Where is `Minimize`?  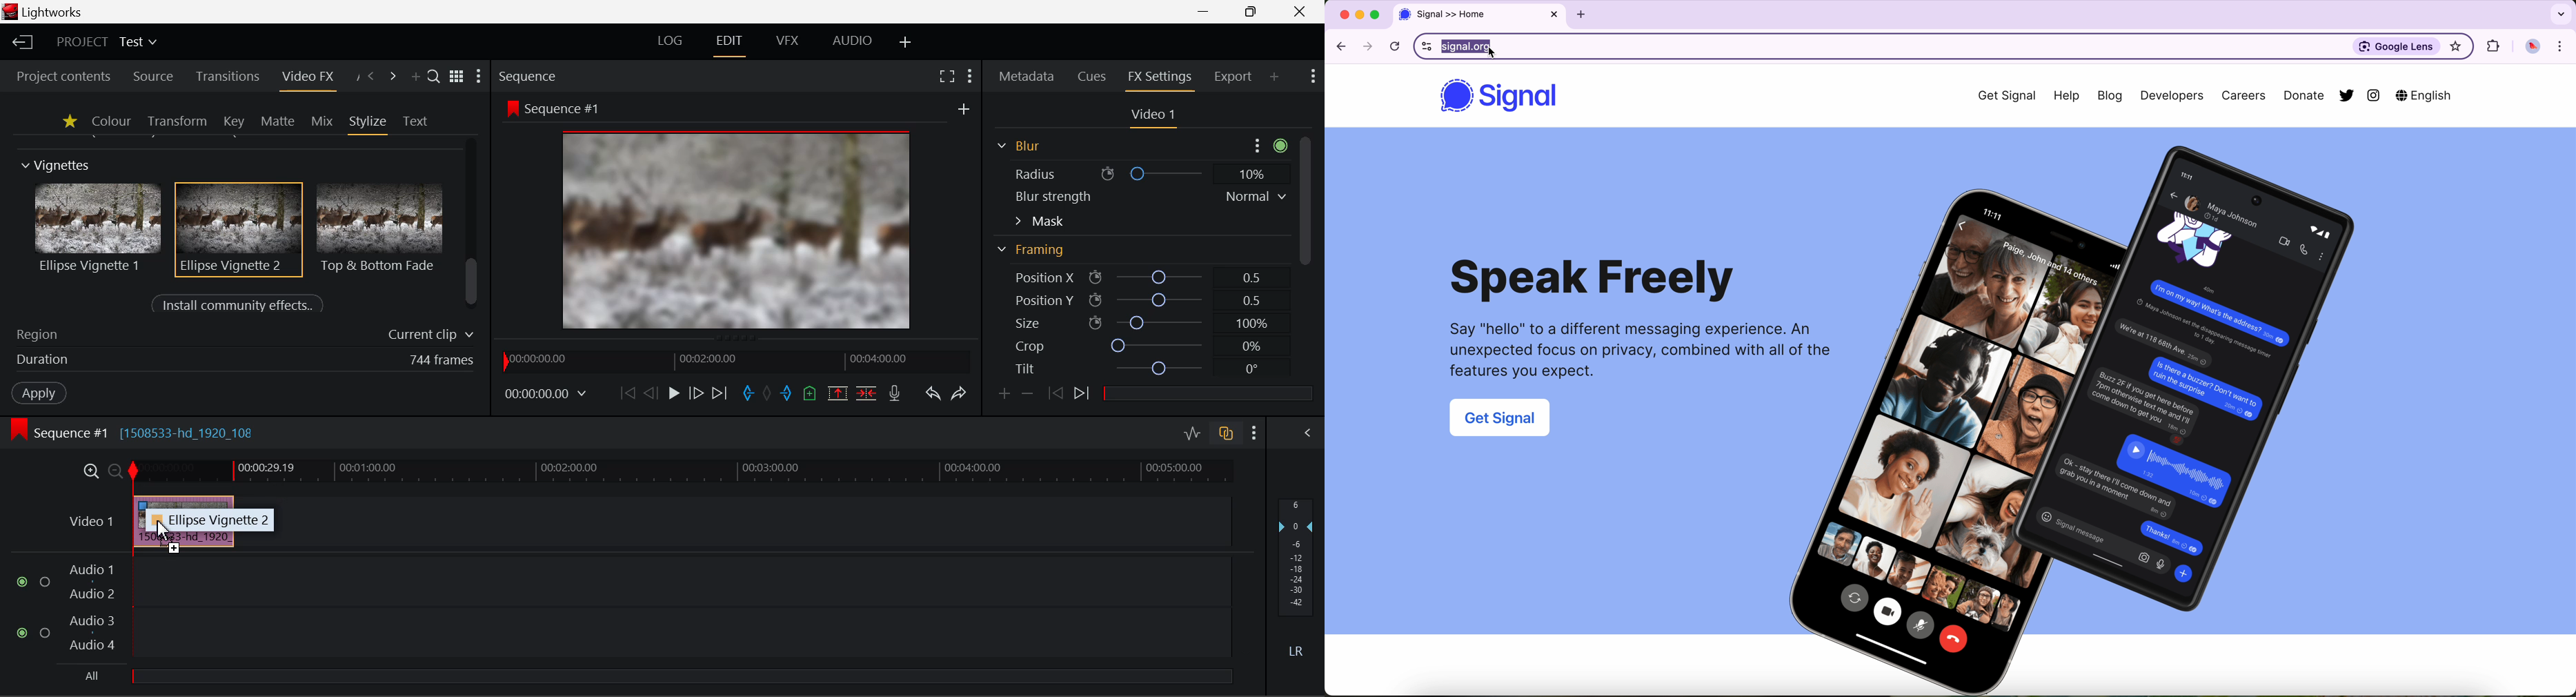
Minimize is located at coordinates (1251, 12).